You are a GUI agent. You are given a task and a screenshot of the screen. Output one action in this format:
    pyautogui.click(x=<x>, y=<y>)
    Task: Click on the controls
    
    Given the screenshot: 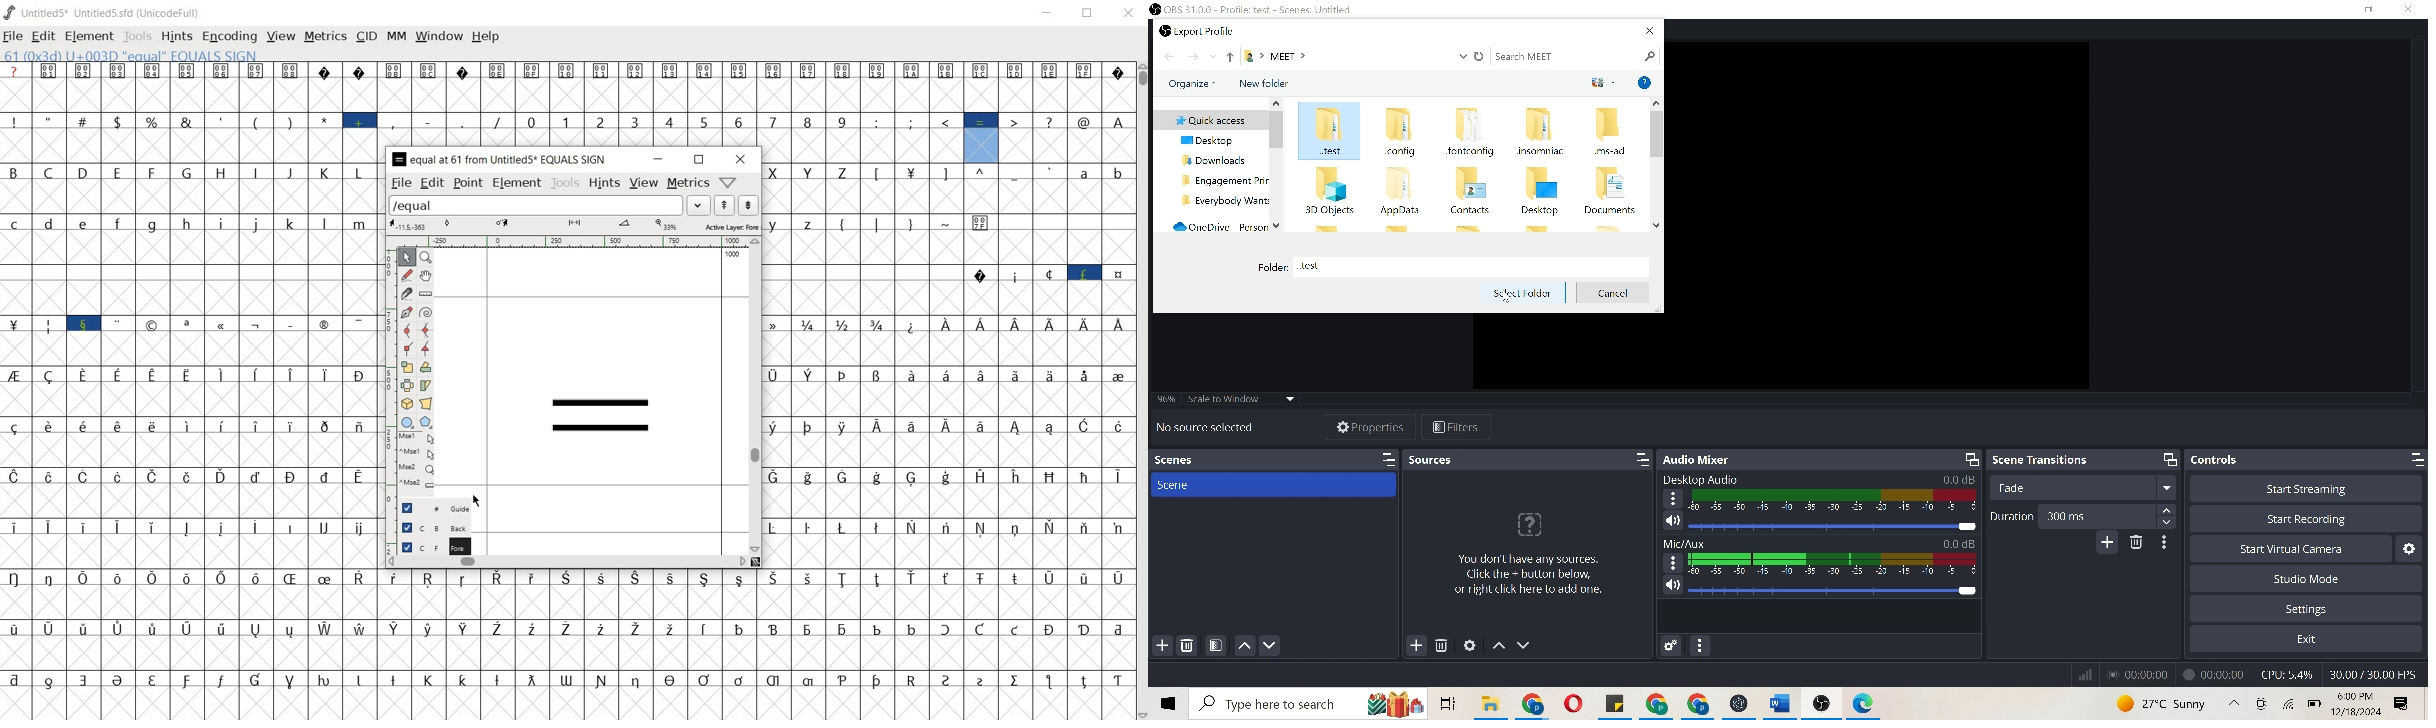 What is the action you would take?
    pyautogui.click(x=2237, y=459)
    